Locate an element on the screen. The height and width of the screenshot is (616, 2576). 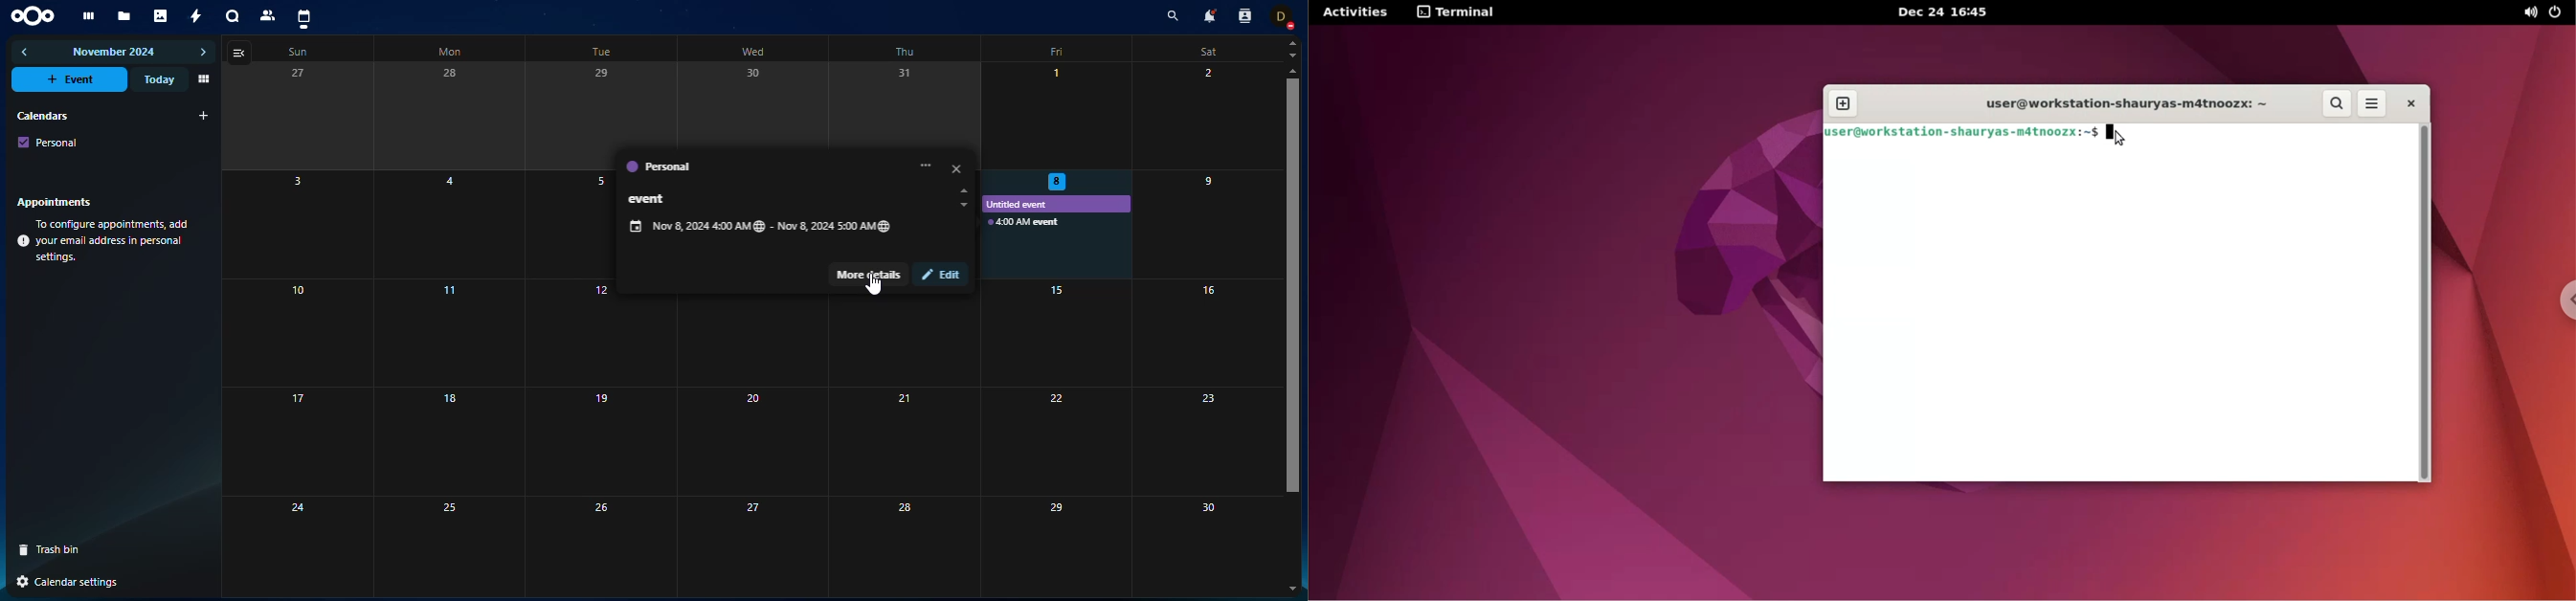
more is located at coordinates (927, 166).